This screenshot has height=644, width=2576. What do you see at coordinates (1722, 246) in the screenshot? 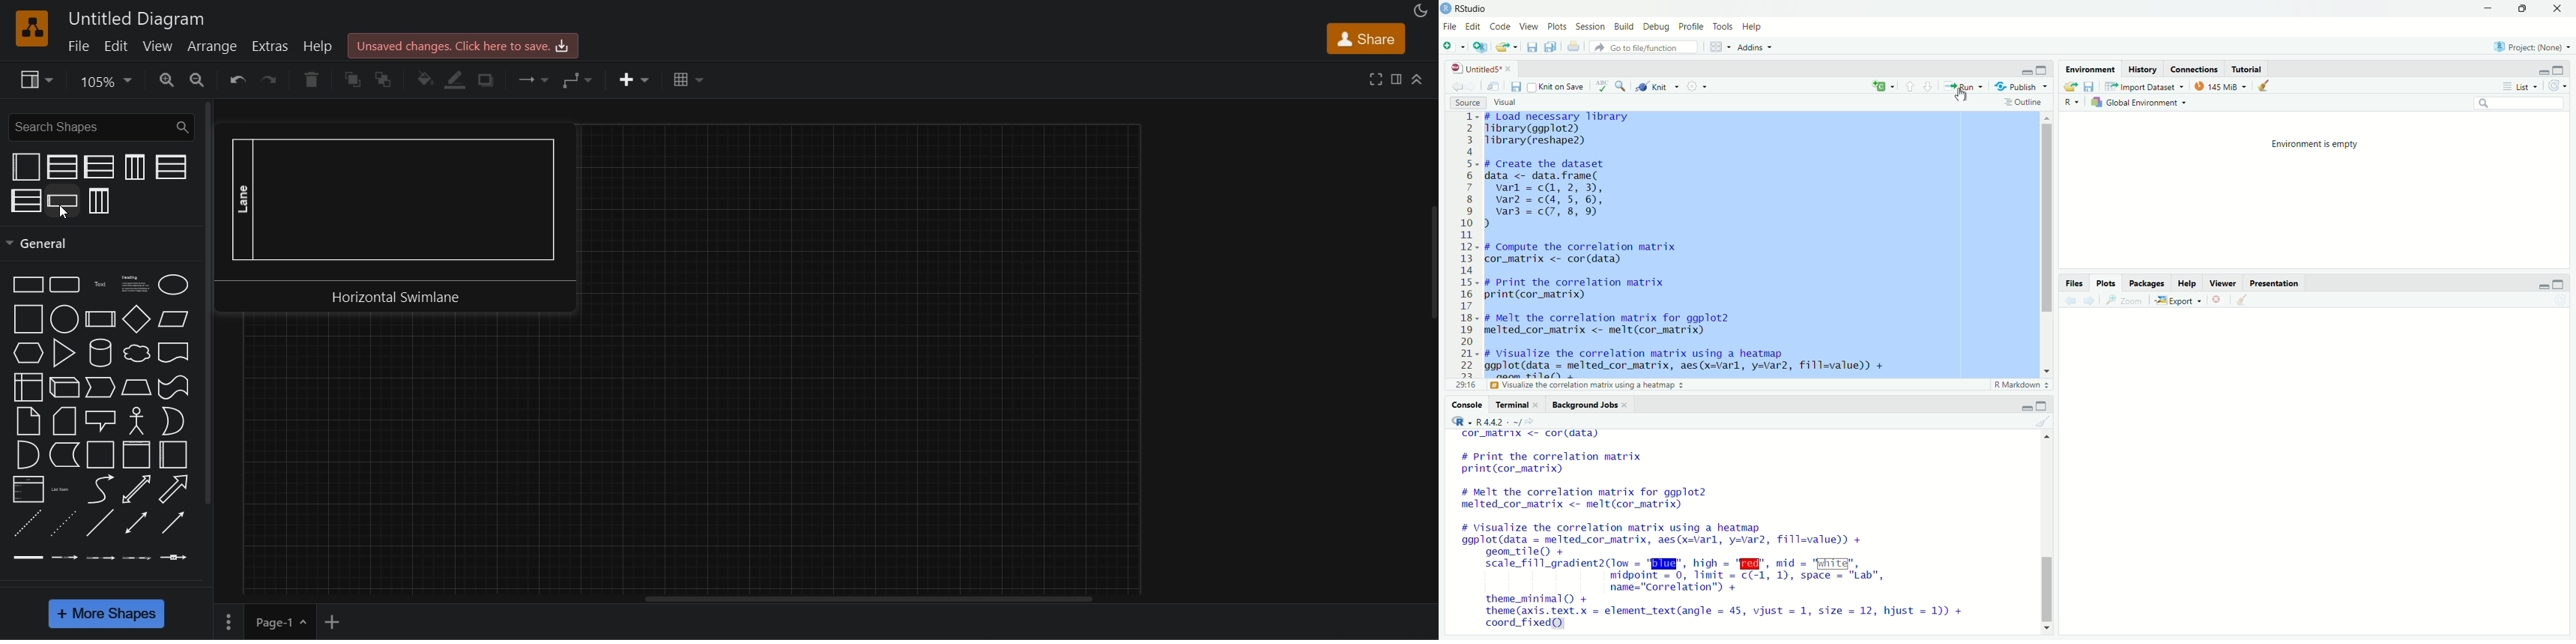
I see `# Load necessary library
Tibrary(ggplot2)
Tibrary(reshape2)
# Create the dataset
data <- data. frame(
varl = c(, 2, 3),
var2 = c(4, 5, 6),
var3 = c(7, 8, 9 I
)
# Compute the correlation matrix
cor_matrix <- cor (data)
# Print the correlation matrix
print(cor_matrix)
# Melt the correlation matrix for ggplot2
melted_cor_matrix <- melt(cor_matrix)
# Visualize the correlation matrix using a heatmap
ggplot(data = melted_cor_matrix, aes(x=varl, y=var2, fill=value)) +
noom +ilal)` at bounding box center [1722, 246].